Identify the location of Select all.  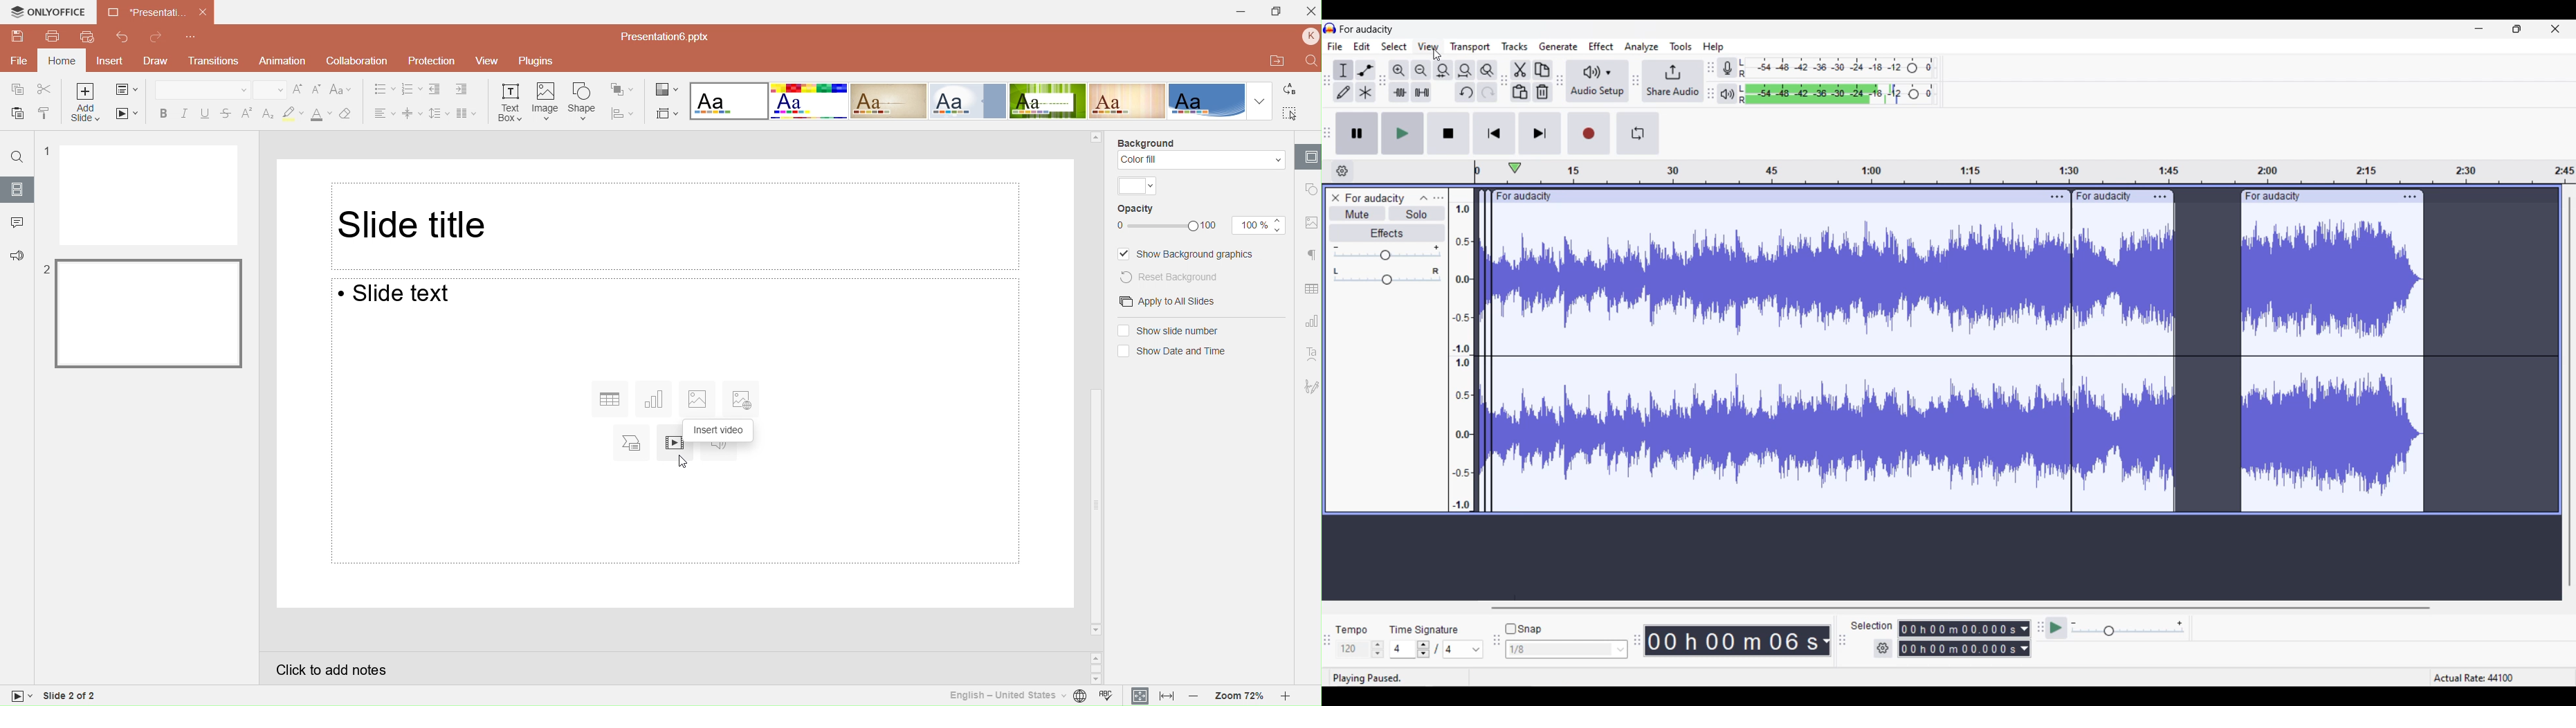
(1291, 111).